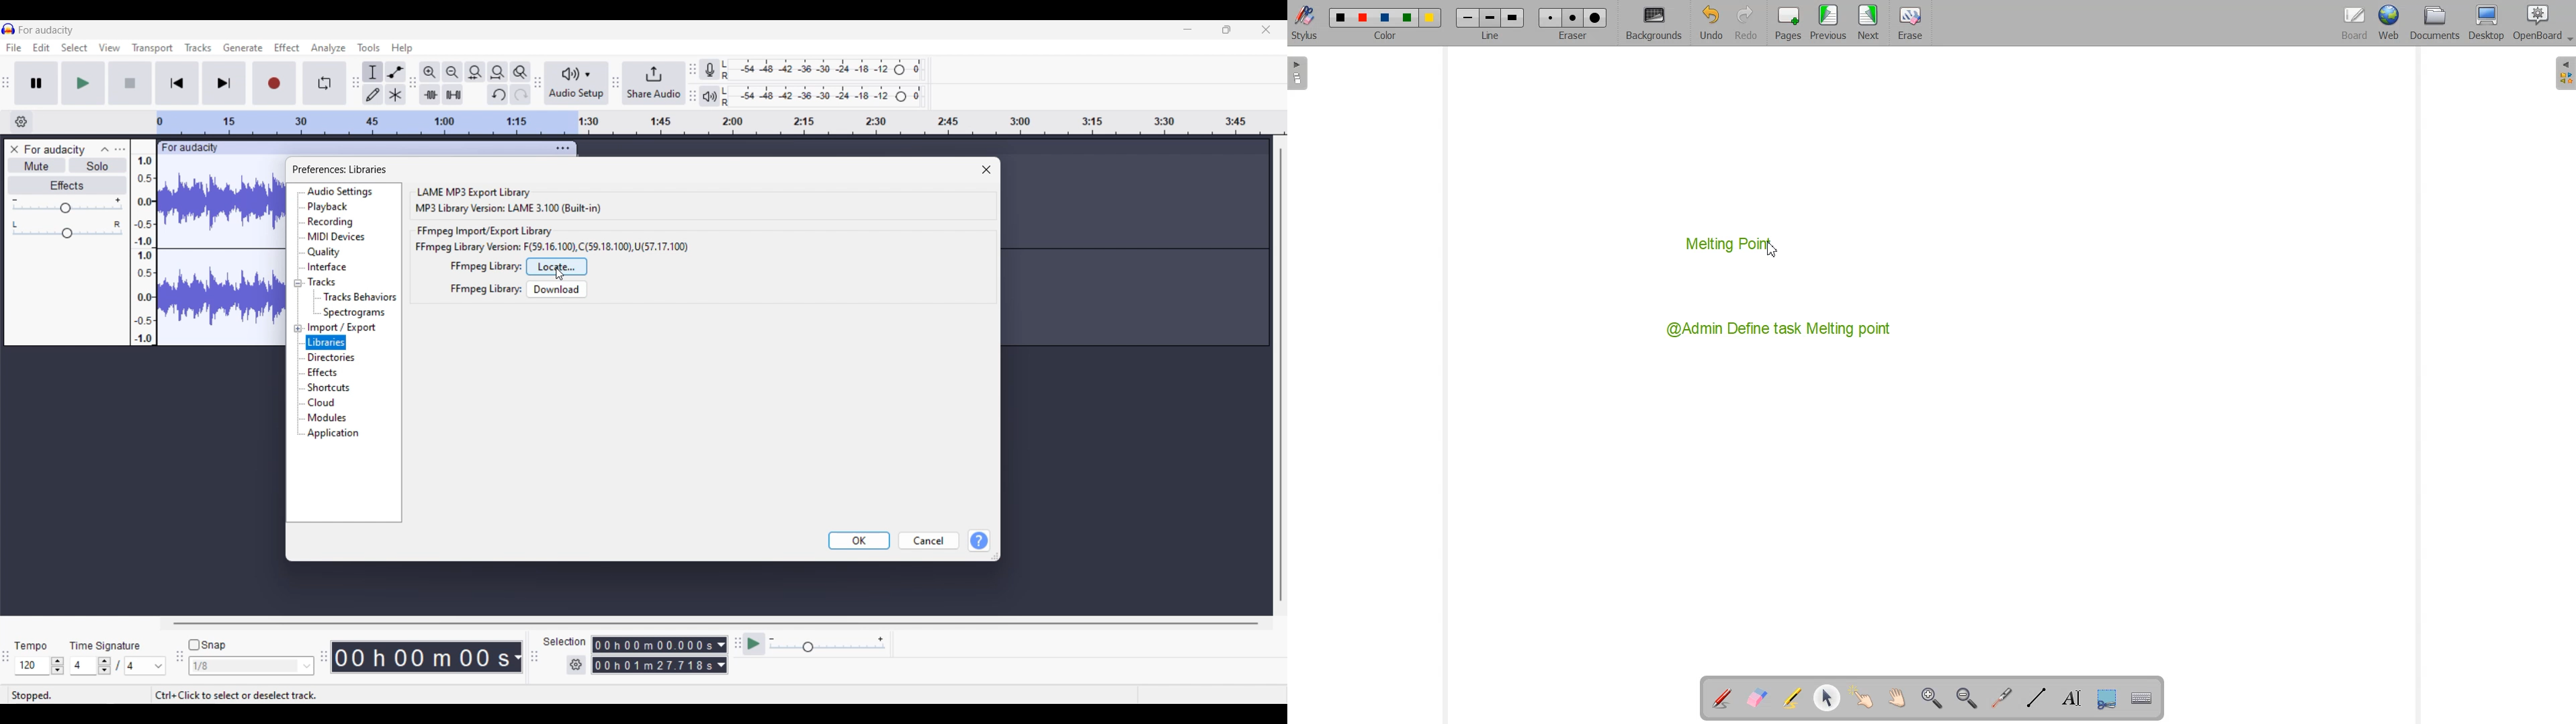 This screenshot has width=2576, height=728. Describe the element at coordinates (453, 95) in the screenshot. I see `Silence audio selection` at that location.